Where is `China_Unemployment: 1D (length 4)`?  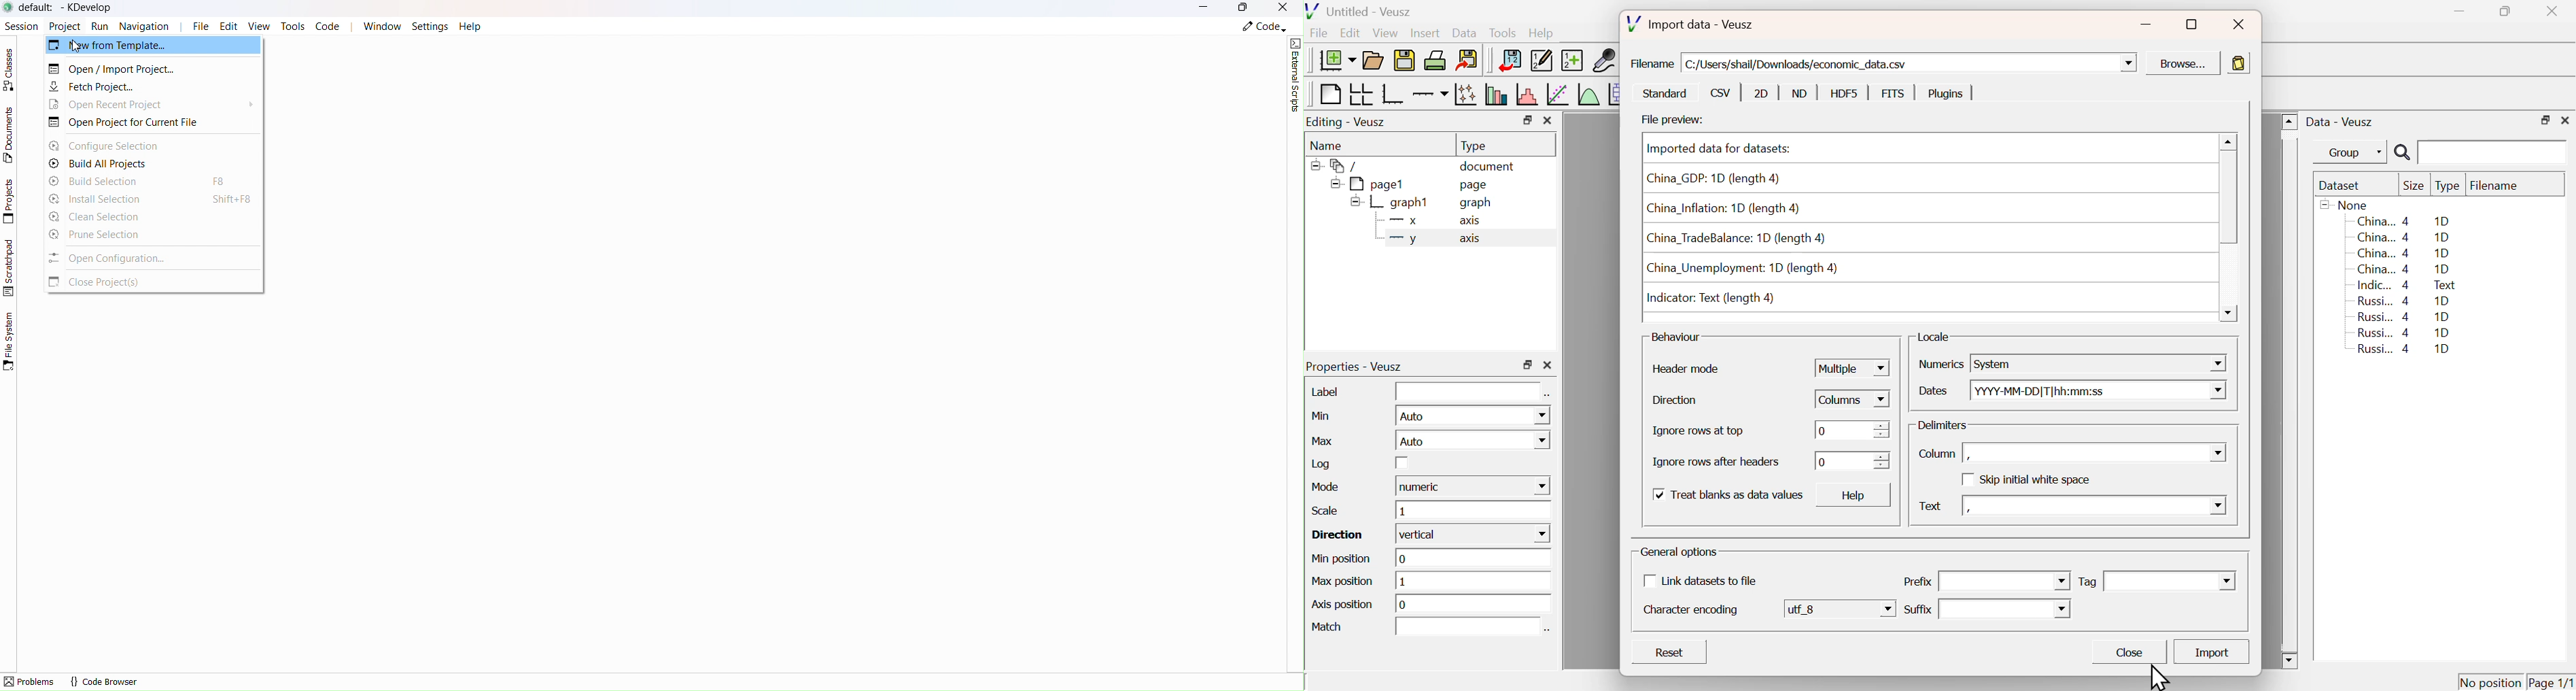
China_Unemployment: 1D (length 4) is located at coordinates (1742, 268).